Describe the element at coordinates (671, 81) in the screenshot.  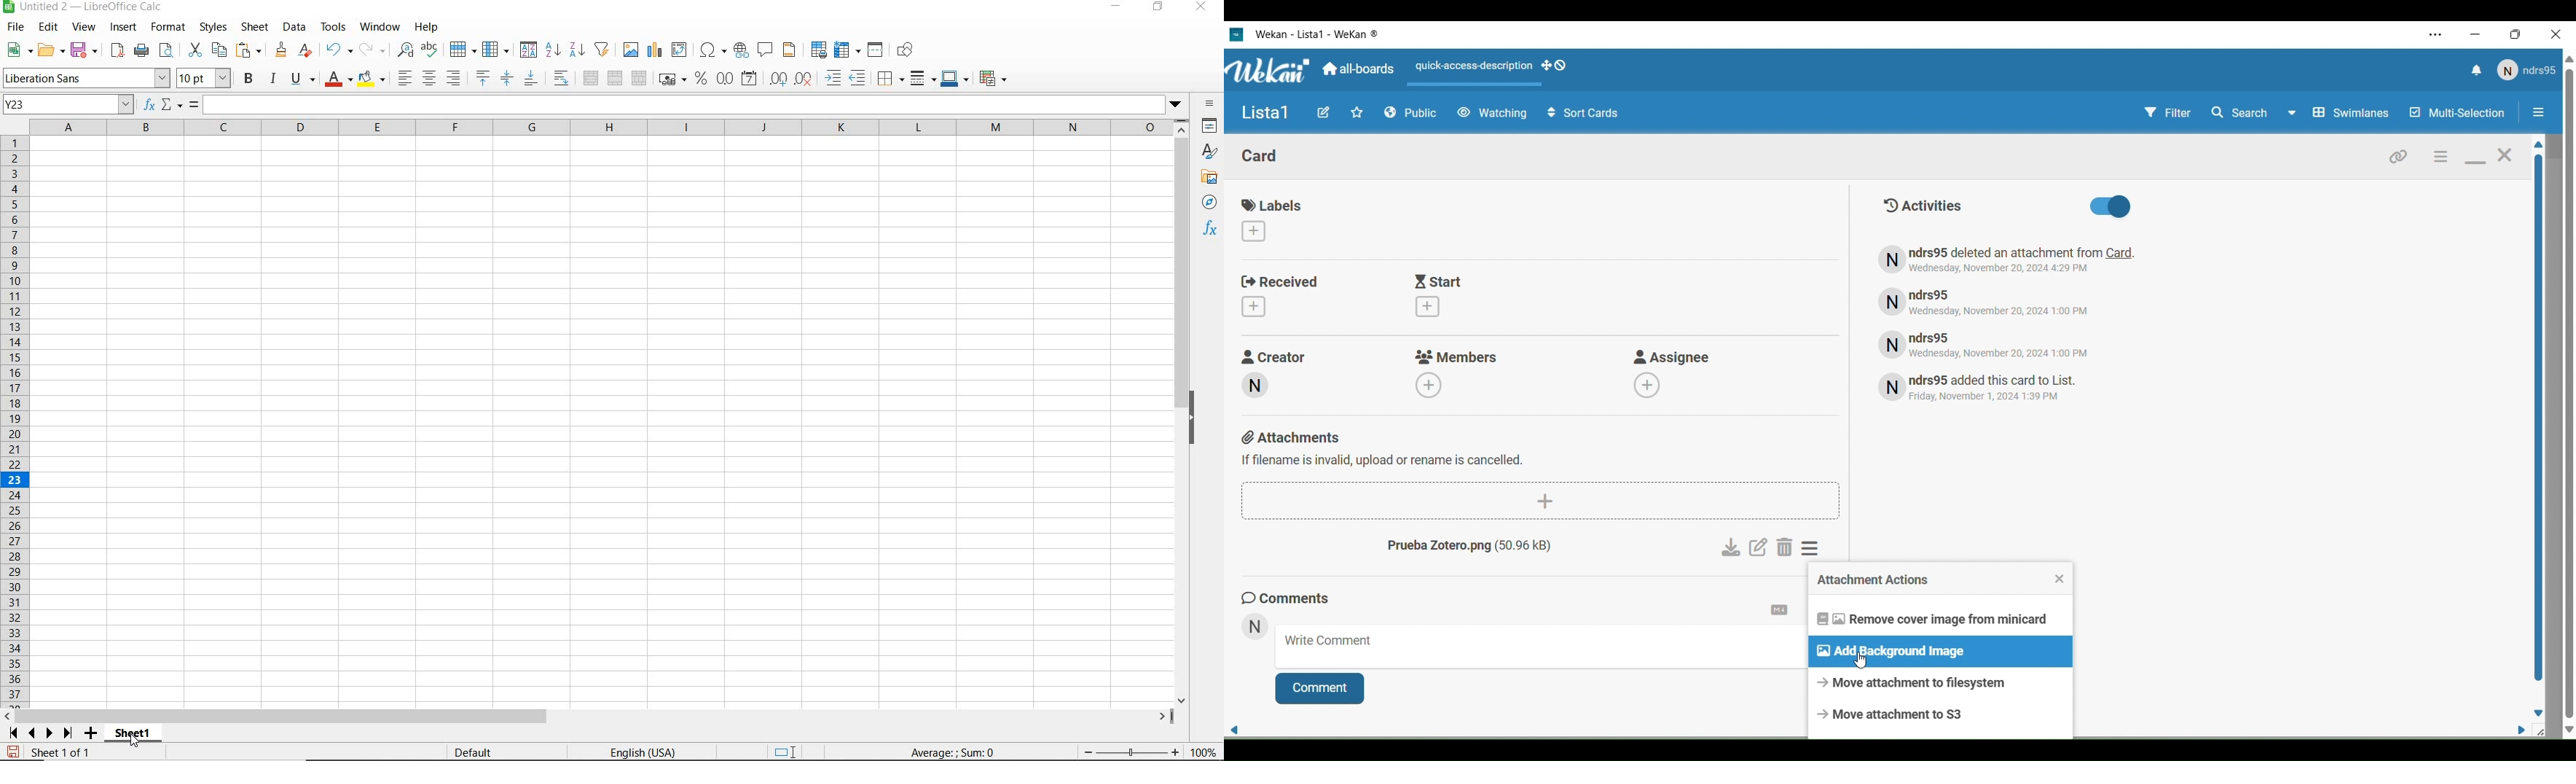
I see `FORMAT AS CURRENCY` at that location.